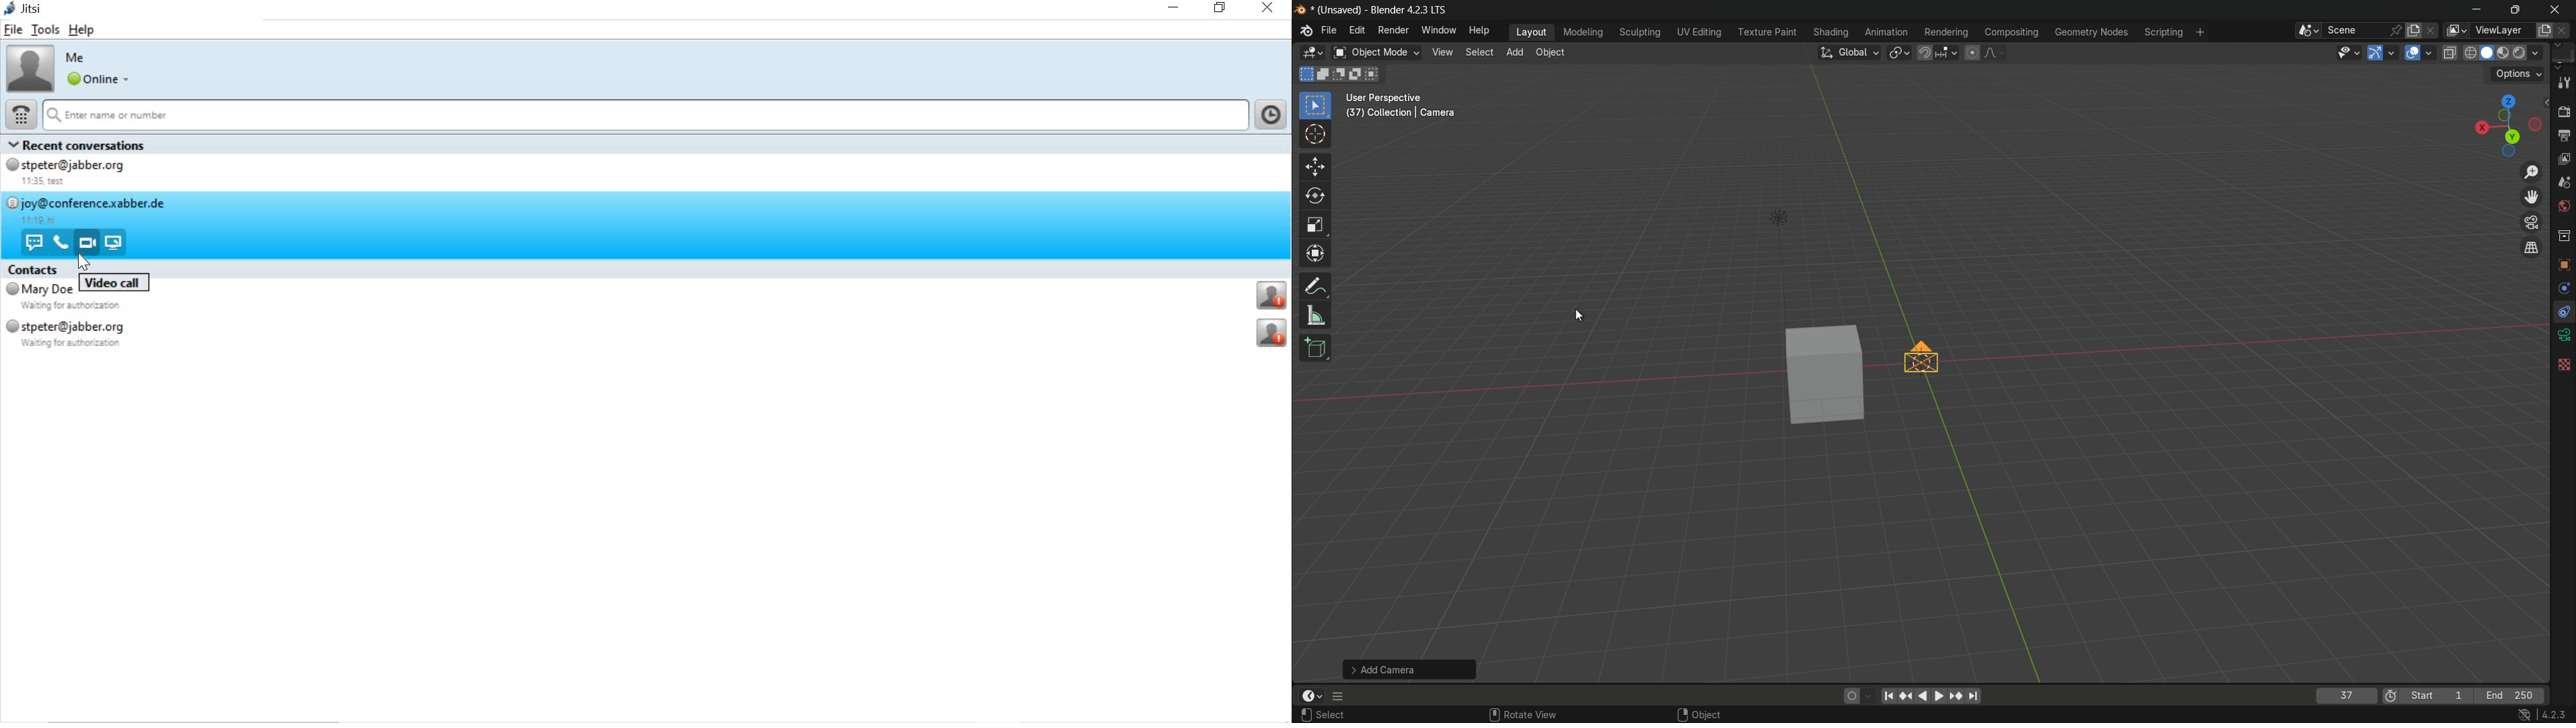  What do you see at coordinates (2531, 197) in the screenshot?
I see `move the view` at bounding box center [2531, 197].